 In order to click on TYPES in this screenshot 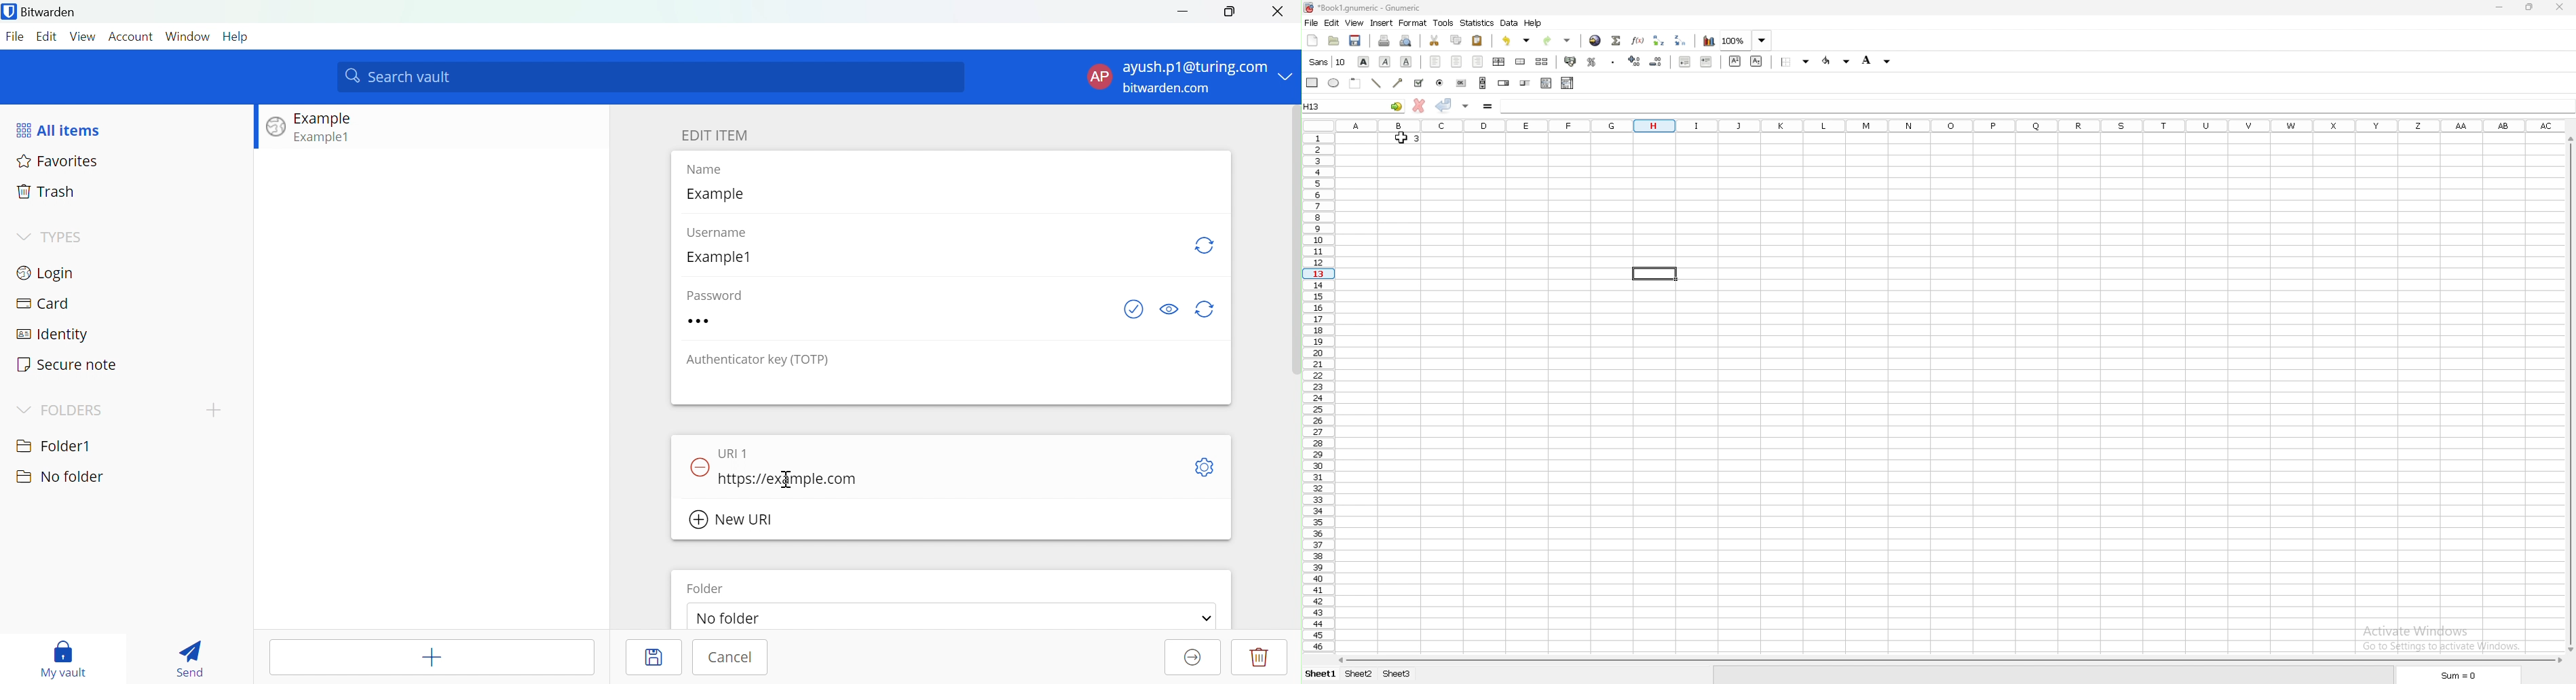, I will do `click(64, 238)`.